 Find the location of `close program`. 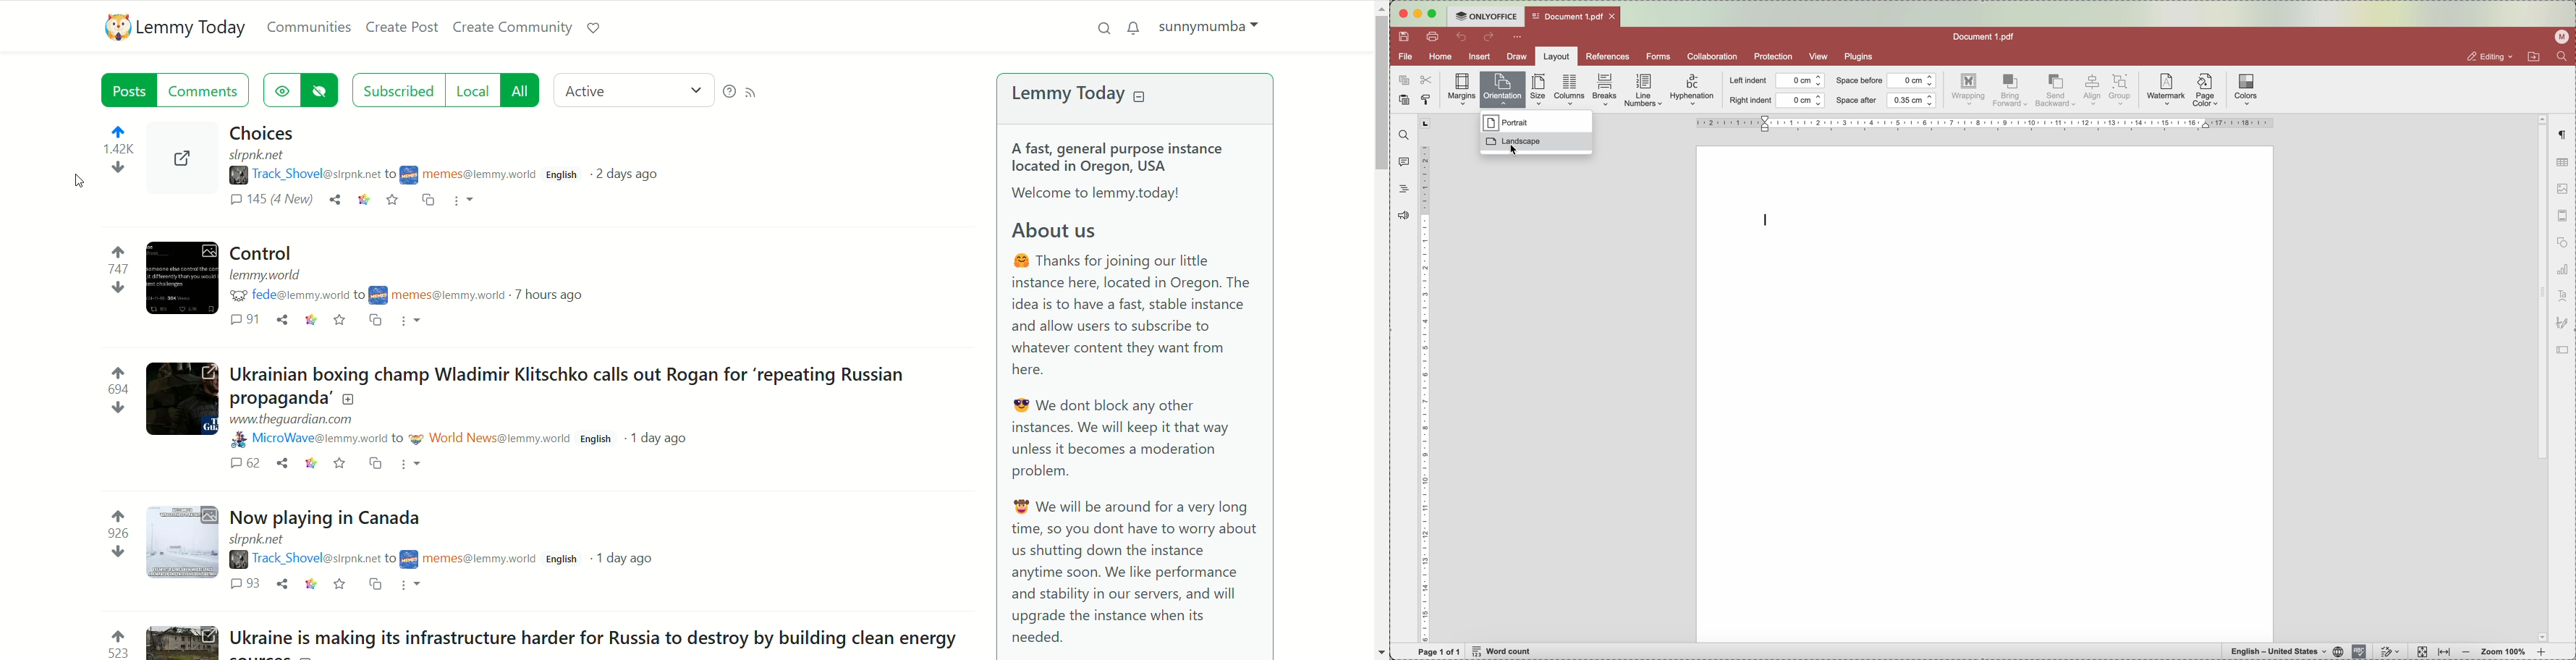

close program is located at coordinates (1401, 16).